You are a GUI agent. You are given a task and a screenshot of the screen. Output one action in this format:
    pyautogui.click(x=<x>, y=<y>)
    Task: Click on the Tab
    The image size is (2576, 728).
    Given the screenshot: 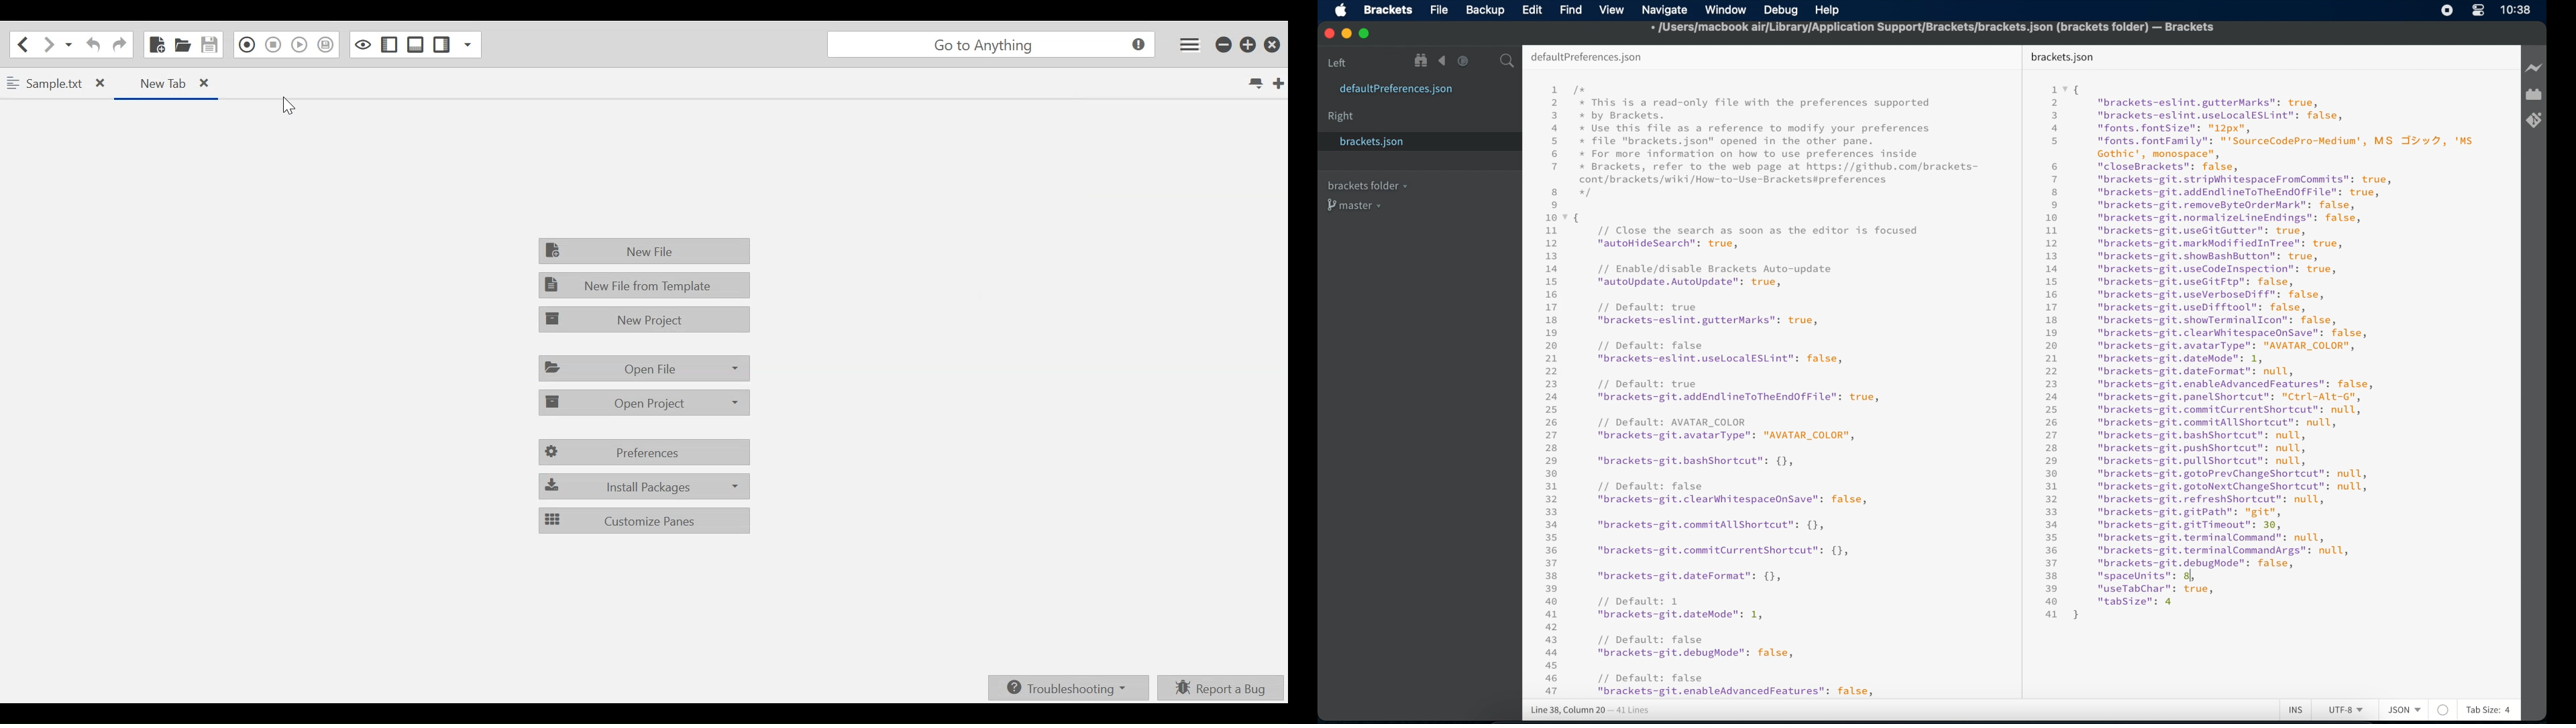 What is the action you would take?
    pyautogui.click(x=57, y=82)
    